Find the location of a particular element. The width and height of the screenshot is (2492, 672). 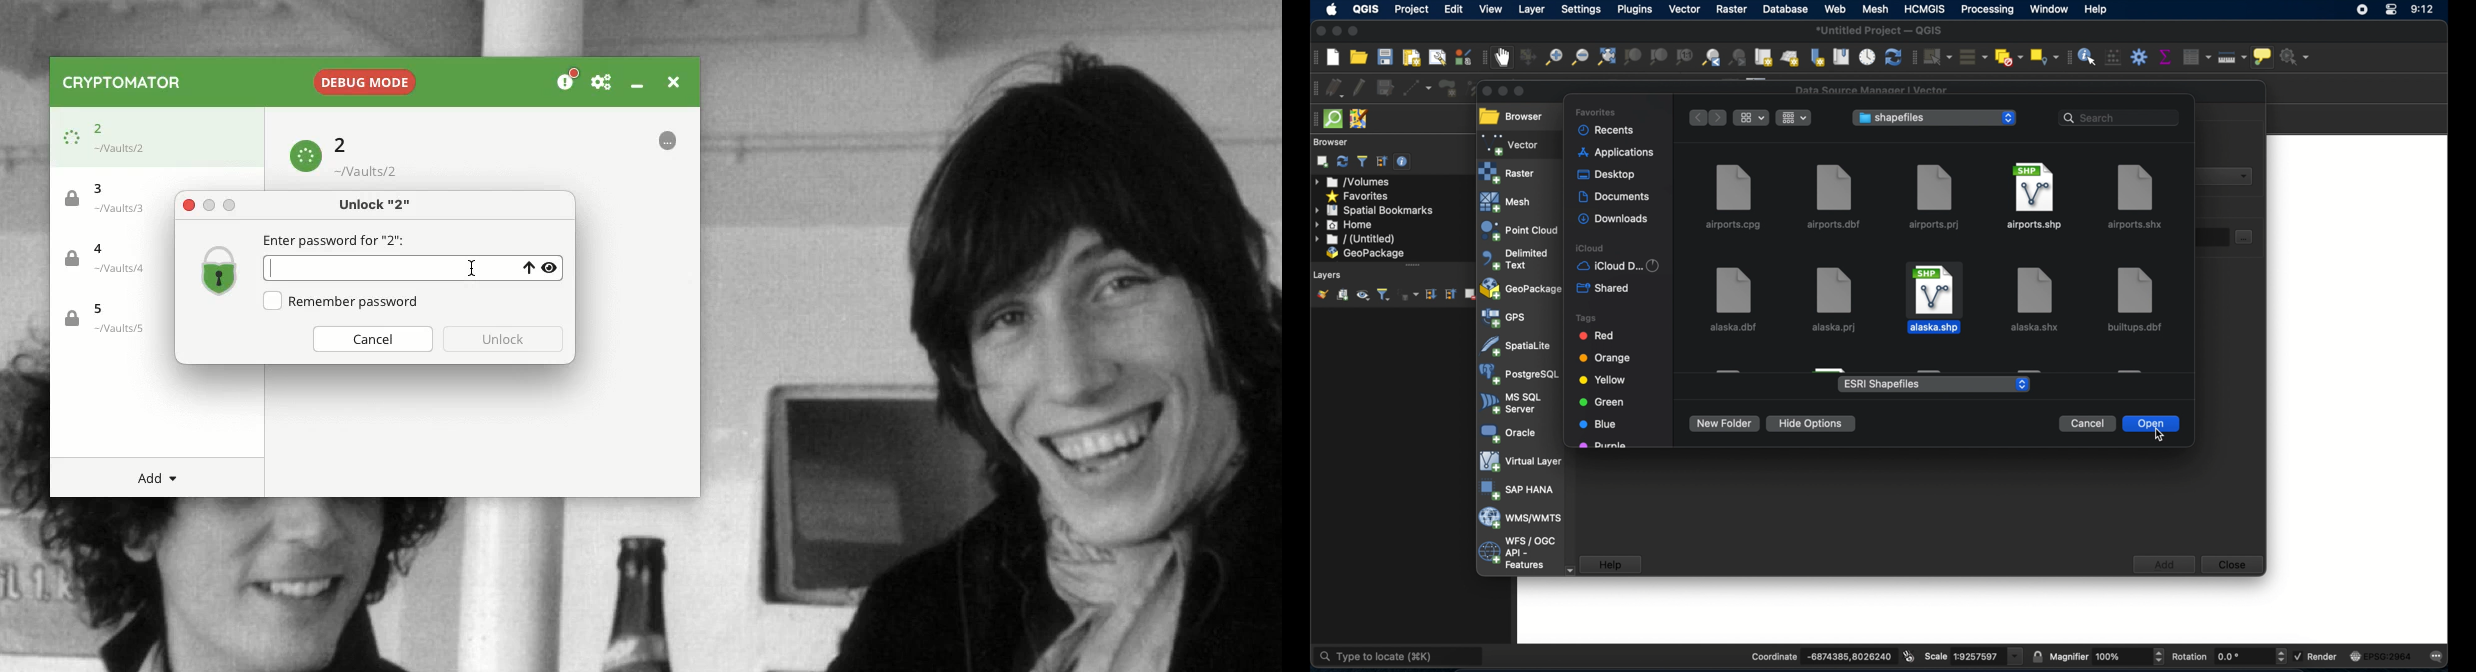

cancel is located at coordinates (2088, 424).